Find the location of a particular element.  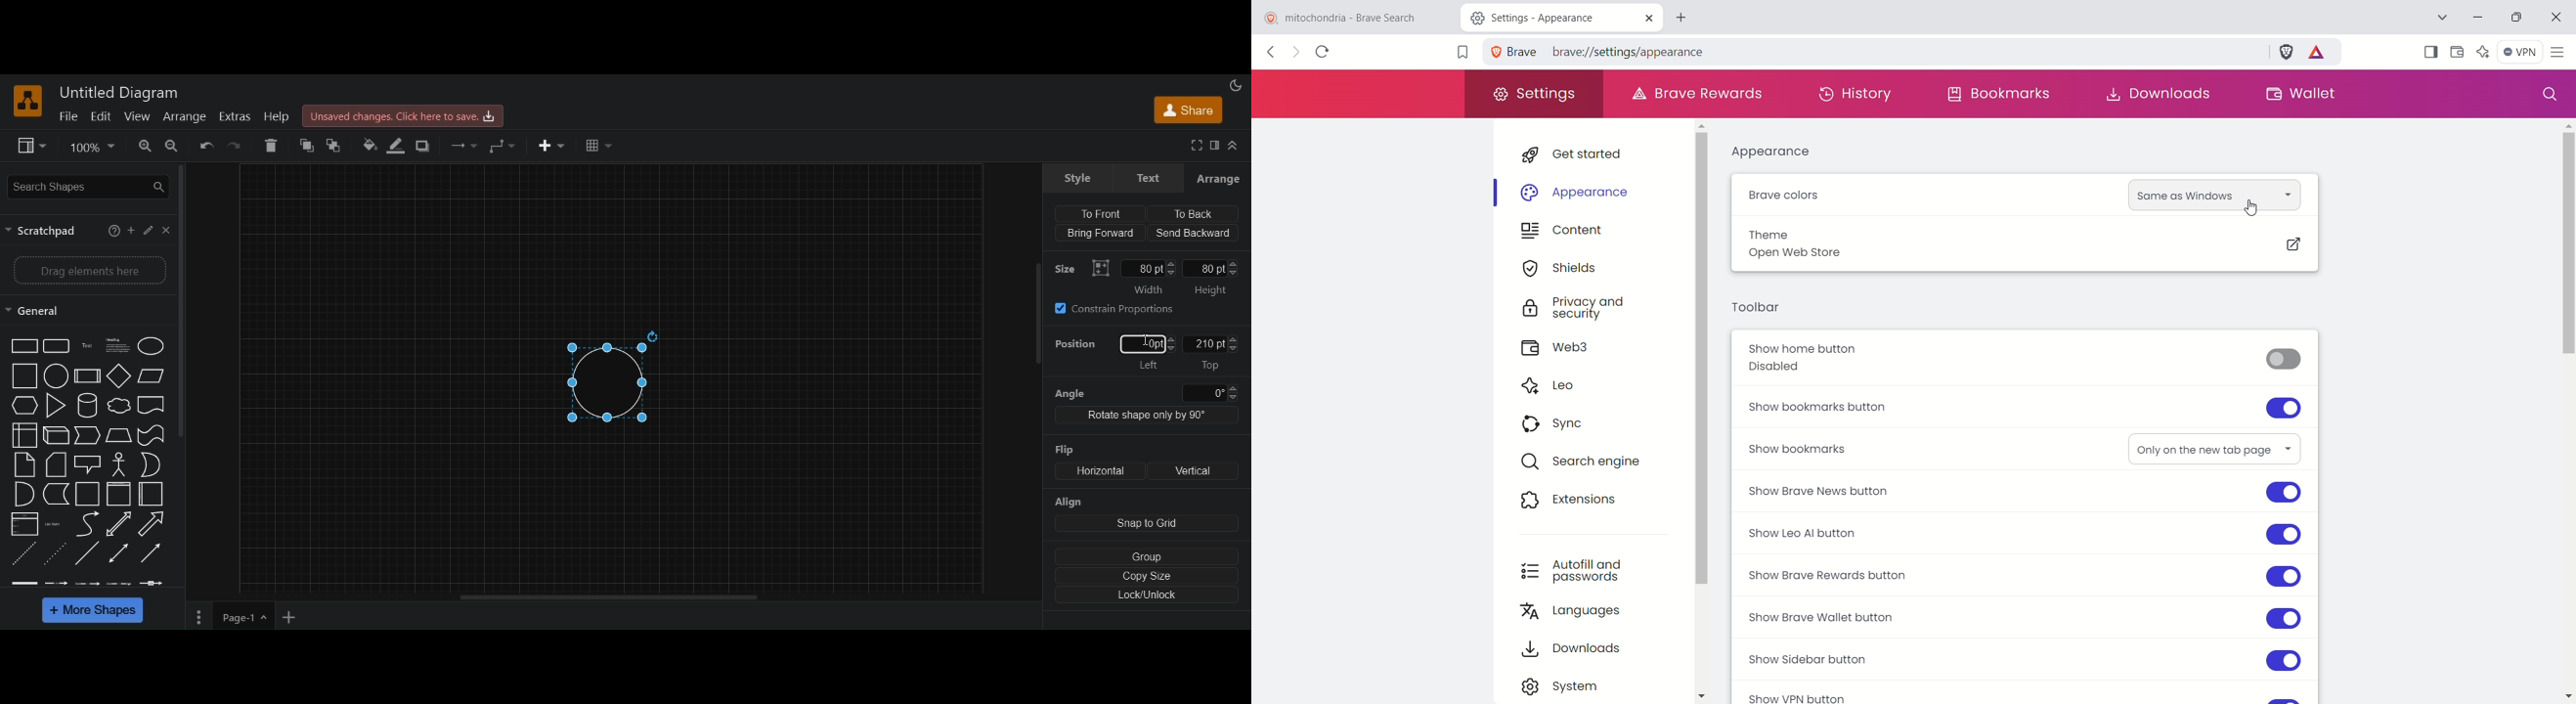

trapezium is located at coordinates (152, 374).